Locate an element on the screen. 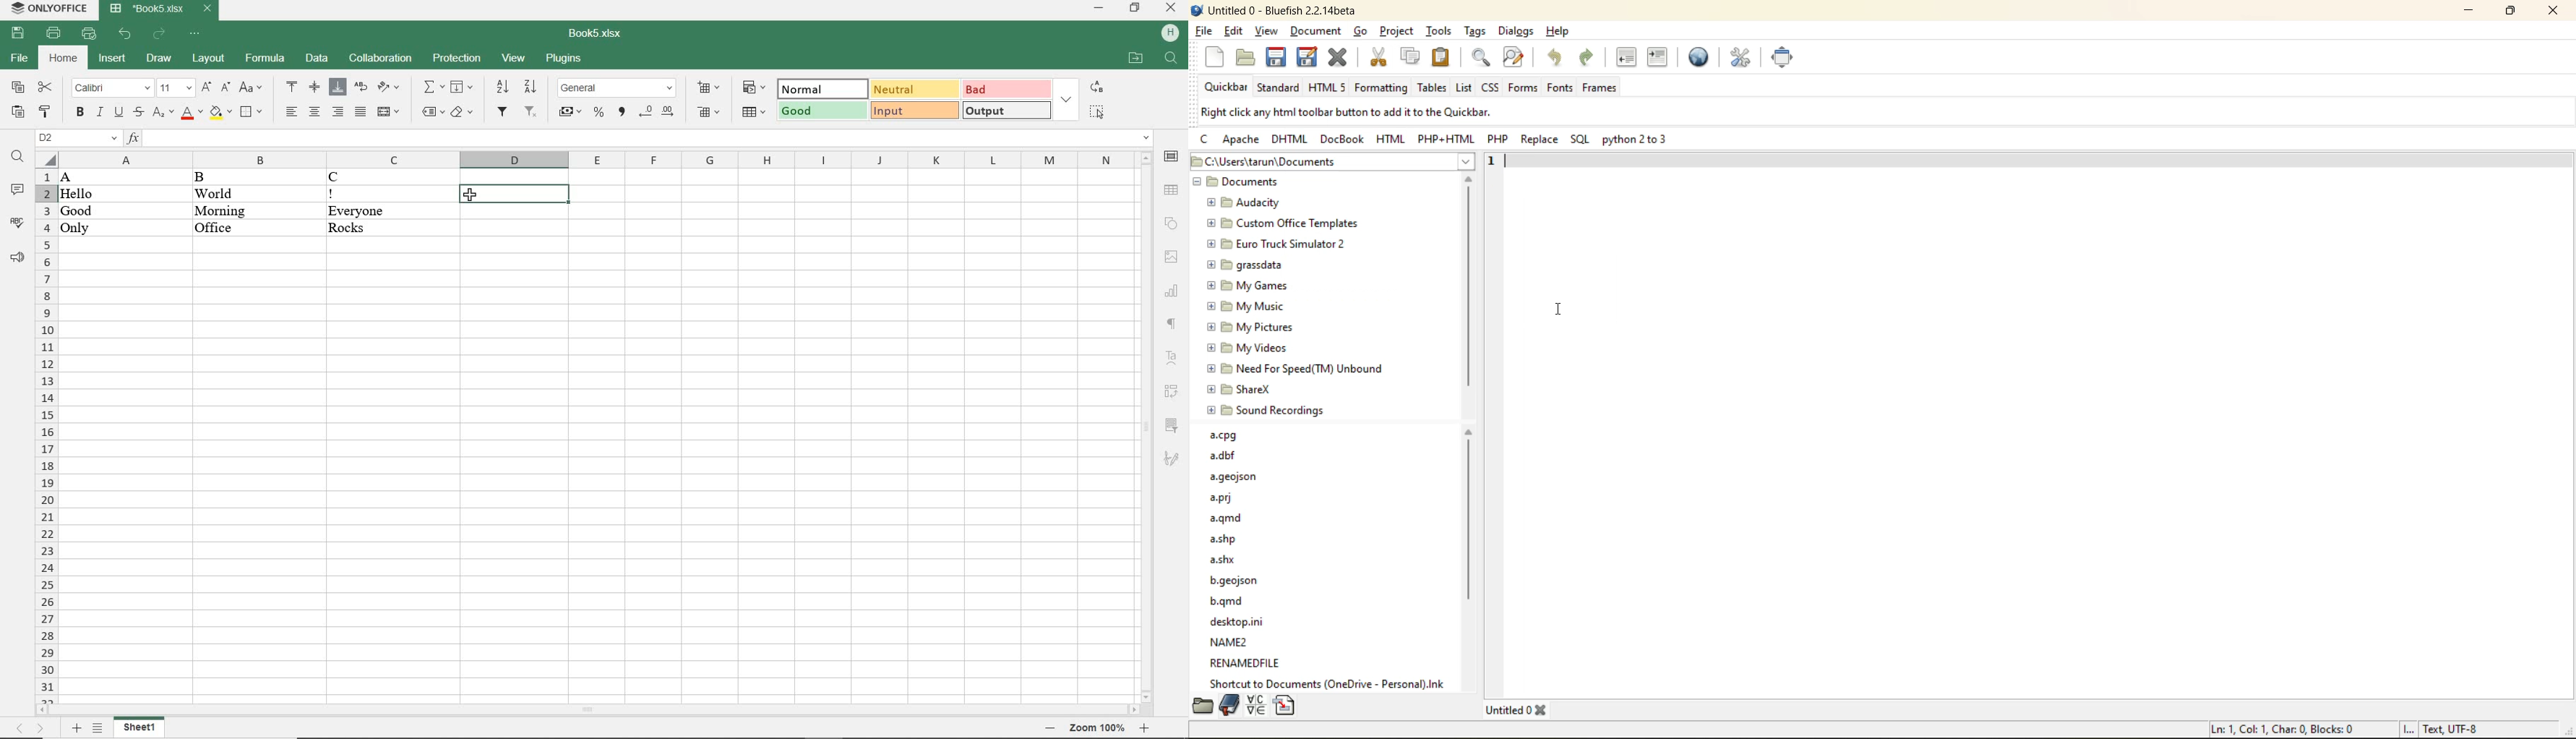  replace is located at coordinates (1098, 88).